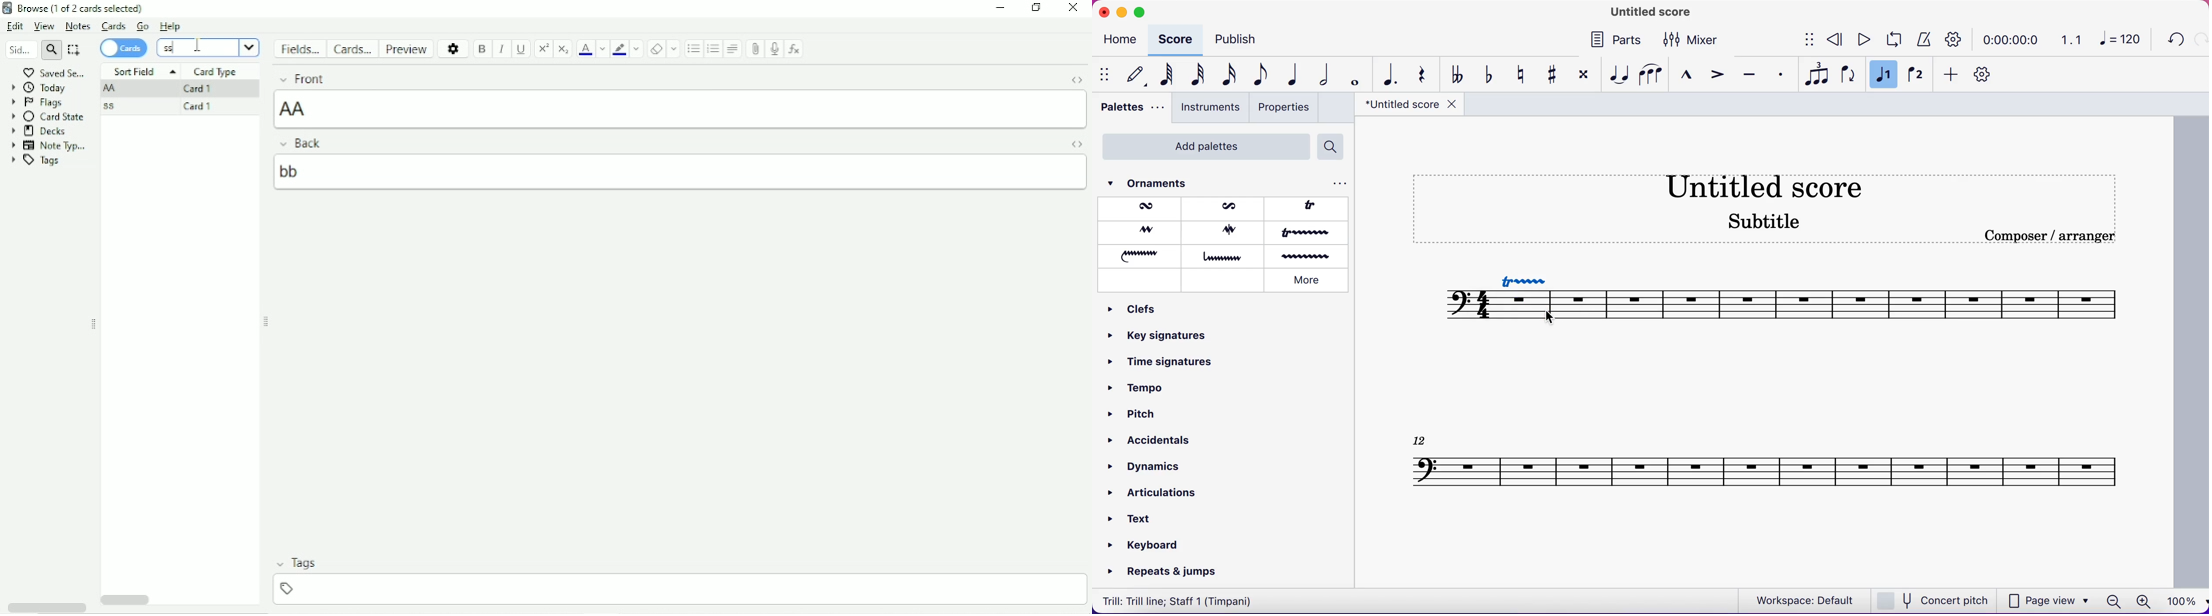 The image size is (2212, 616). I want to click on View, so click(46, 27).